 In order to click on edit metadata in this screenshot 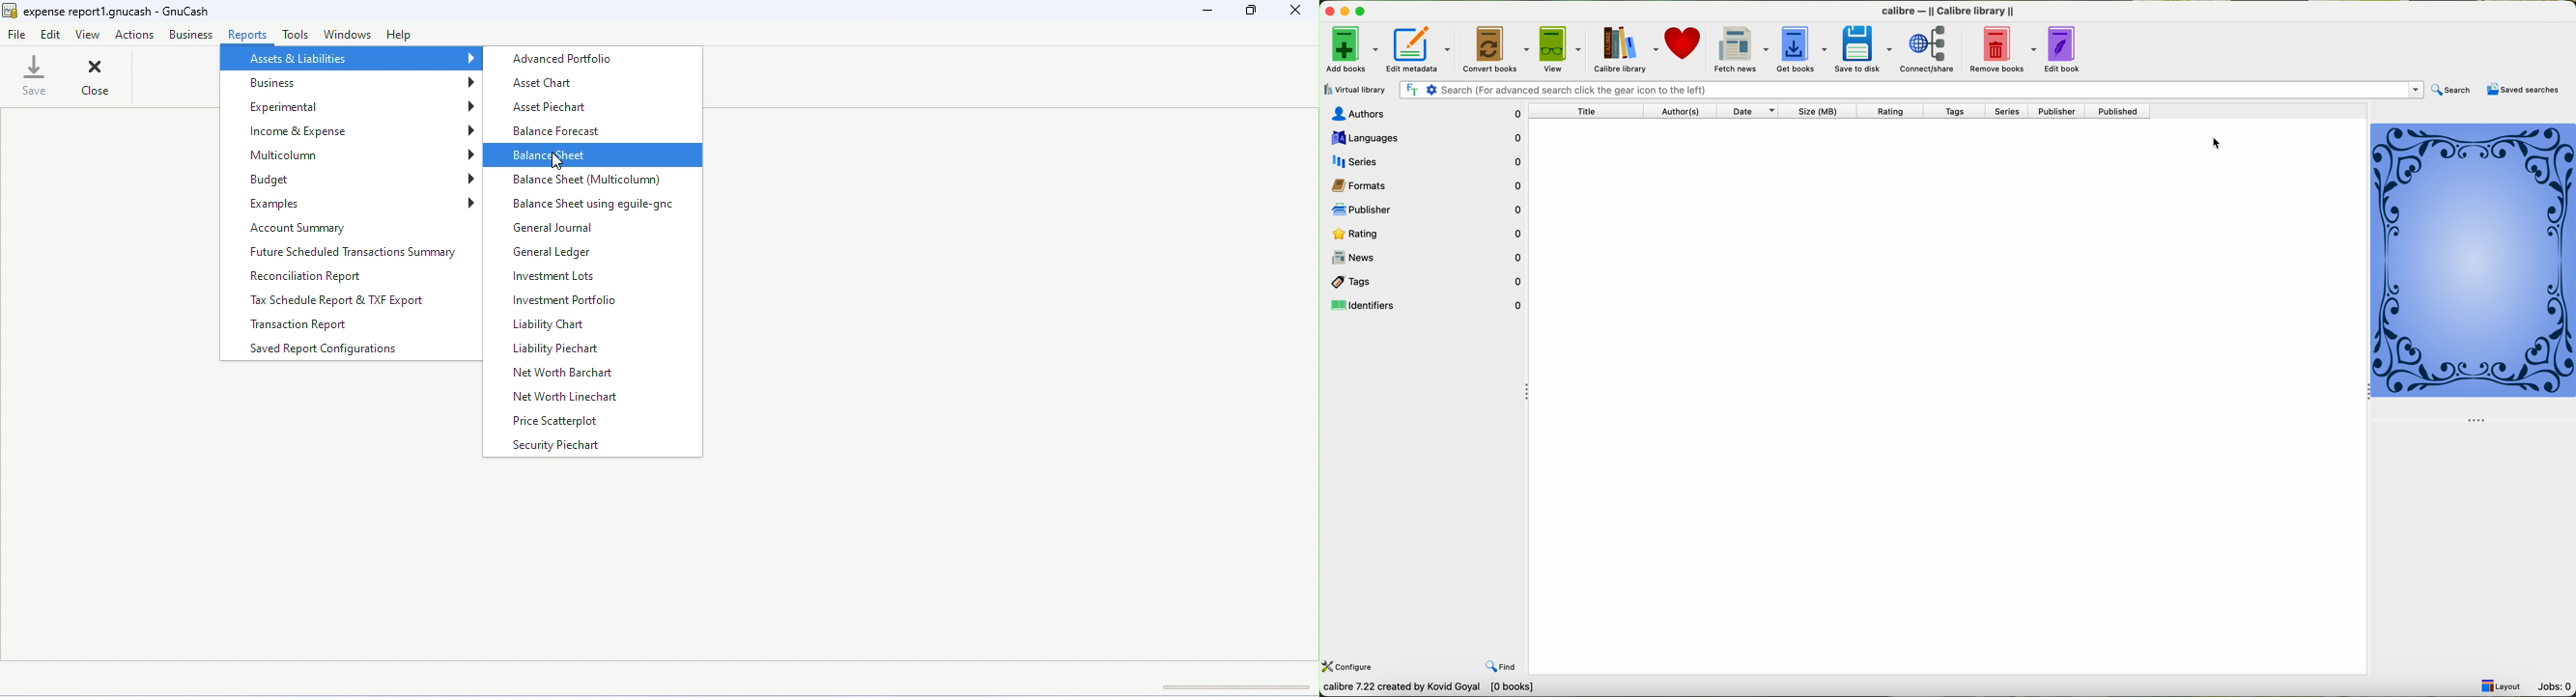, I will do `click(1419, 49)`.